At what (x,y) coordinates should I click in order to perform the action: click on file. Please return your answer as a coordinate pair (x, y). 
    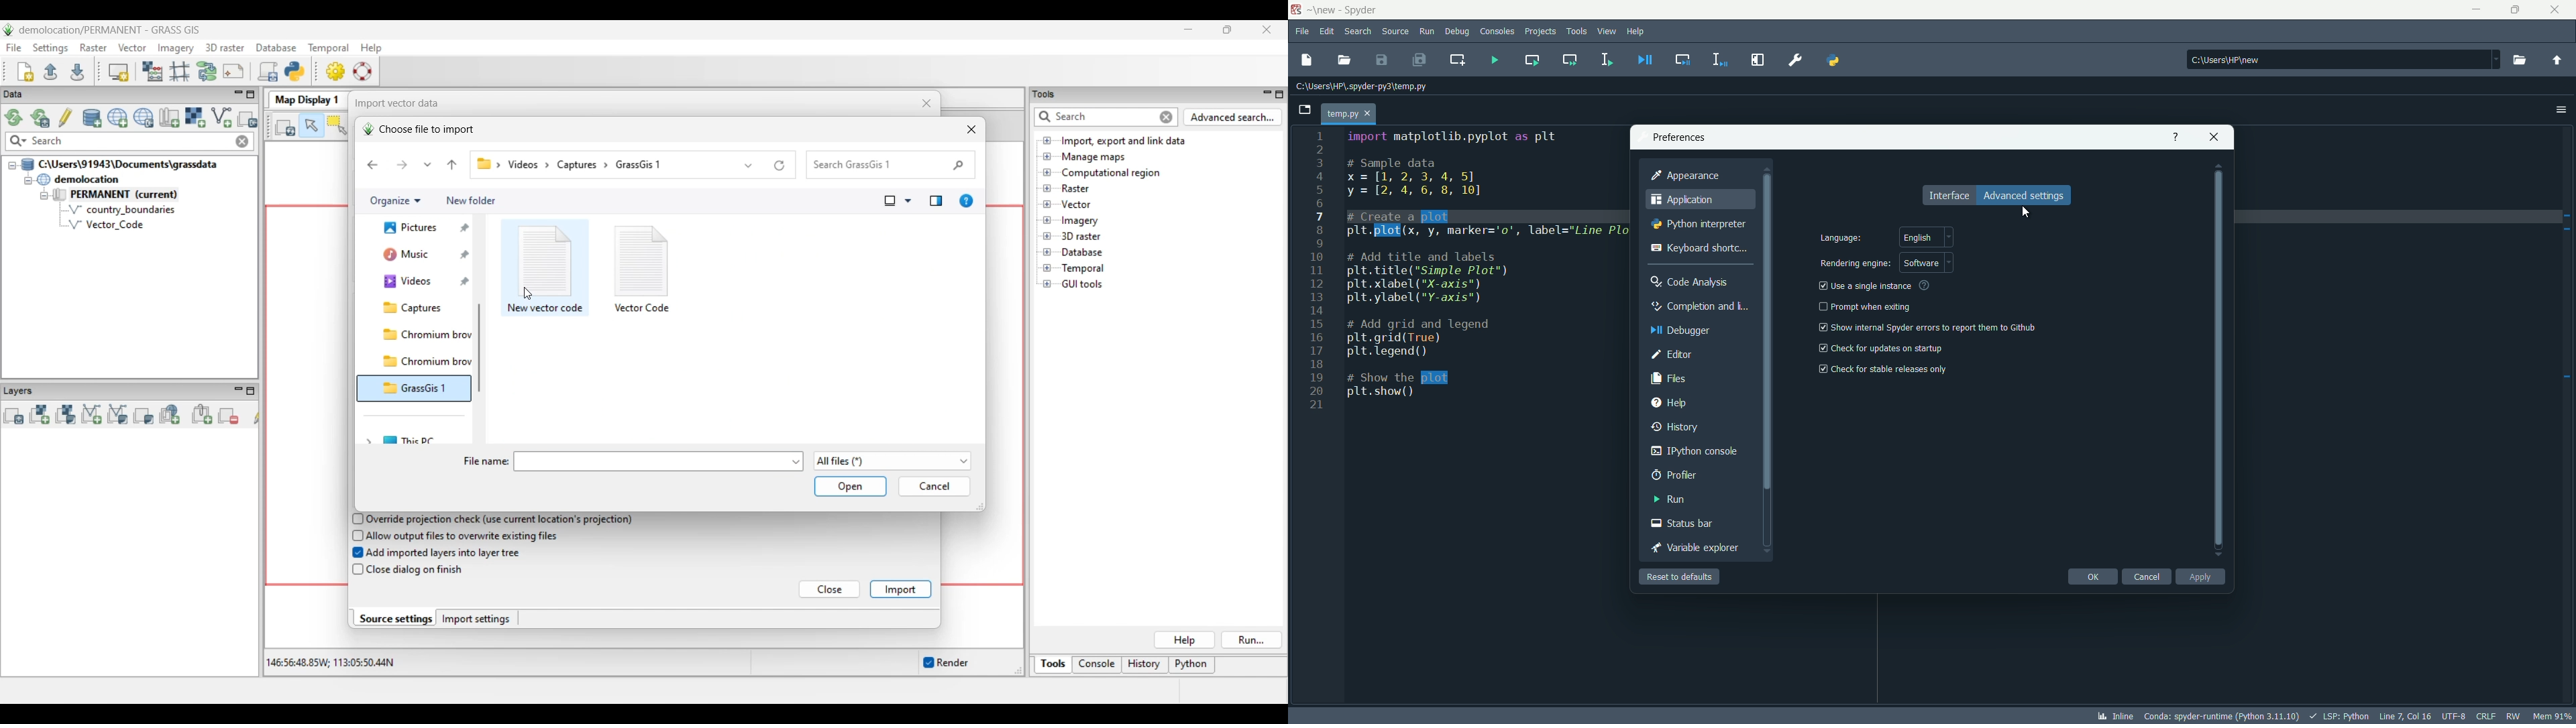
    Looking at the image, I should click on (1303, 32).